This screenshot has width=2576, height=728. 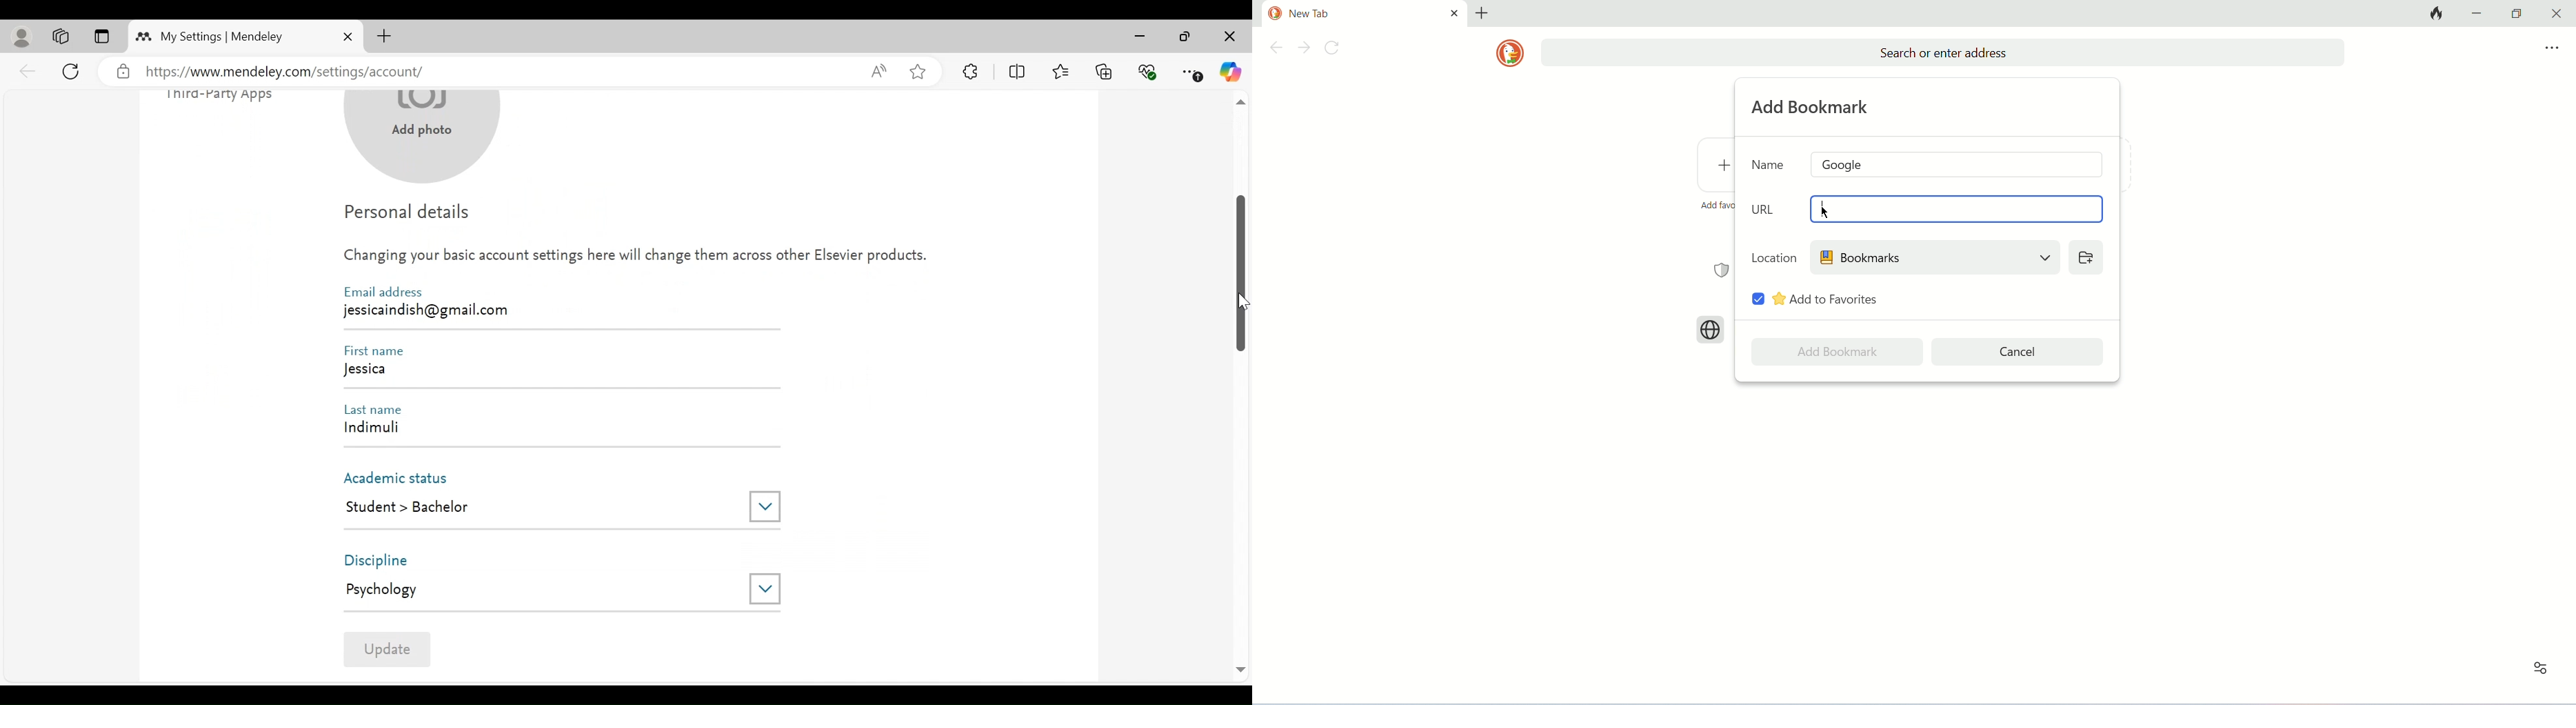 What do you see at coordinates (765, 588) in the screenshot?
I see `Drop down` at bounding box center [765, 588].